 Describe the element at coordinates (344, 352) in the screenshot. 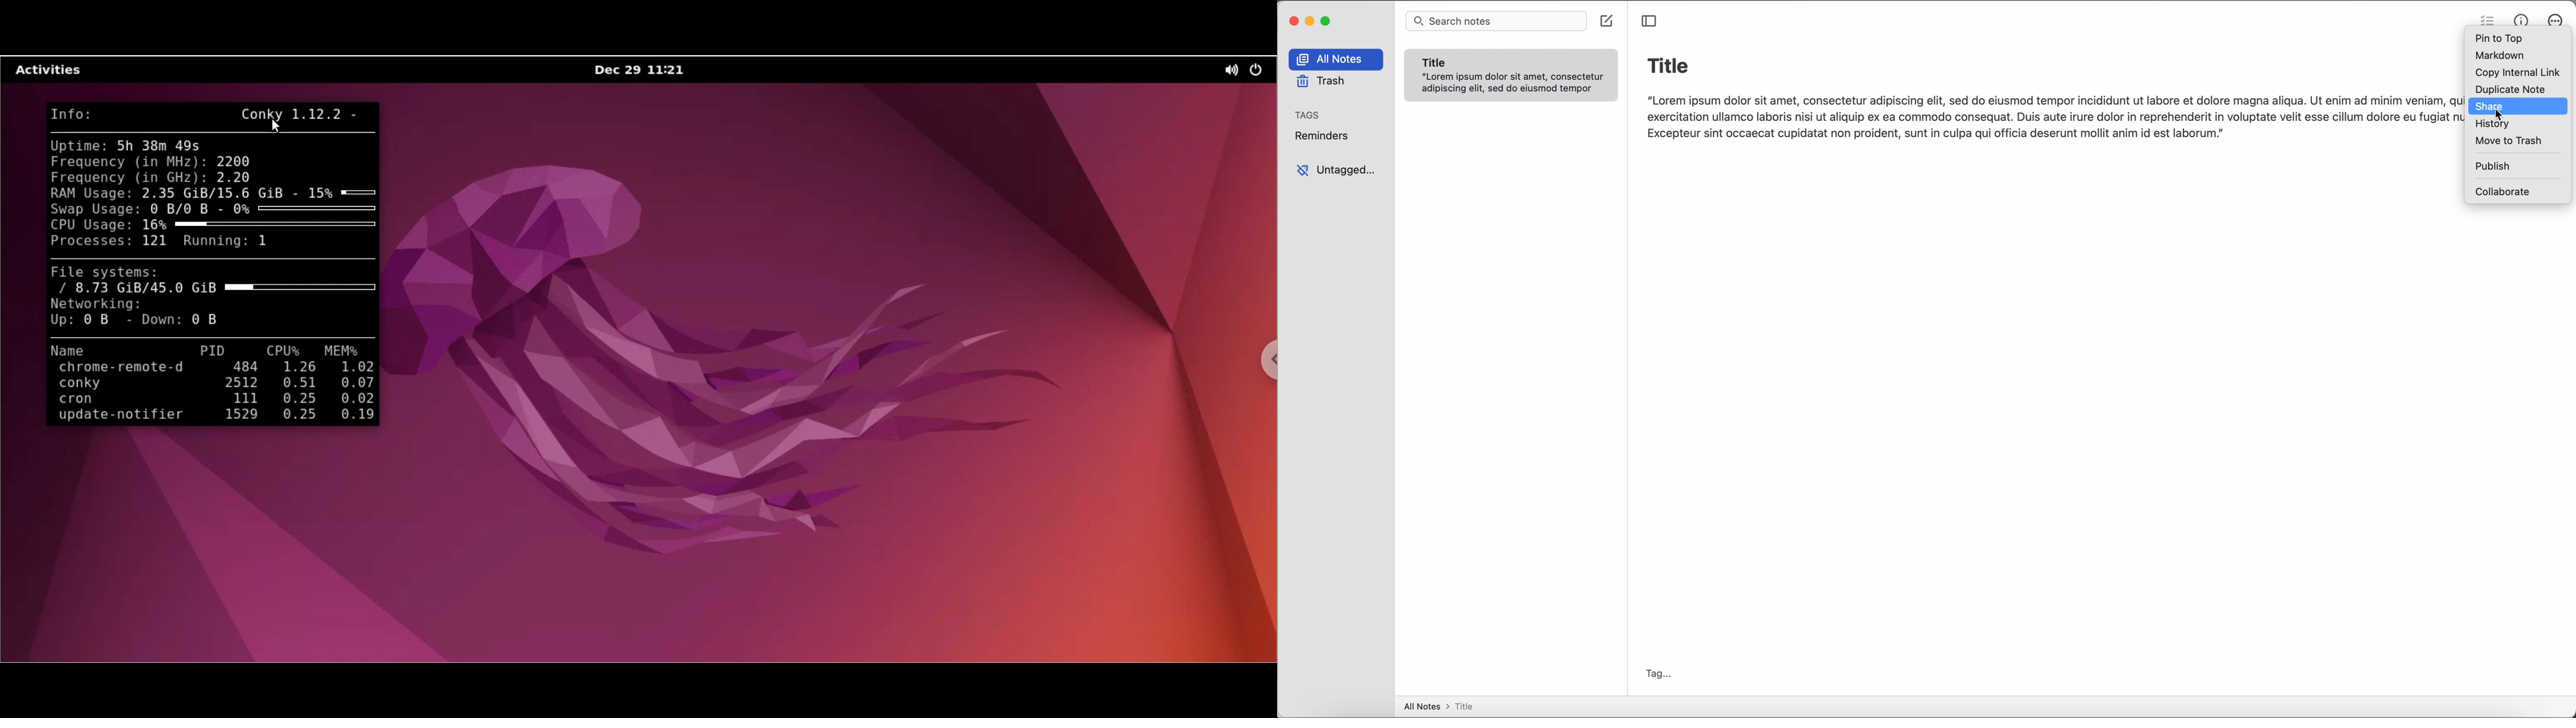

I see `mem%` at that location.